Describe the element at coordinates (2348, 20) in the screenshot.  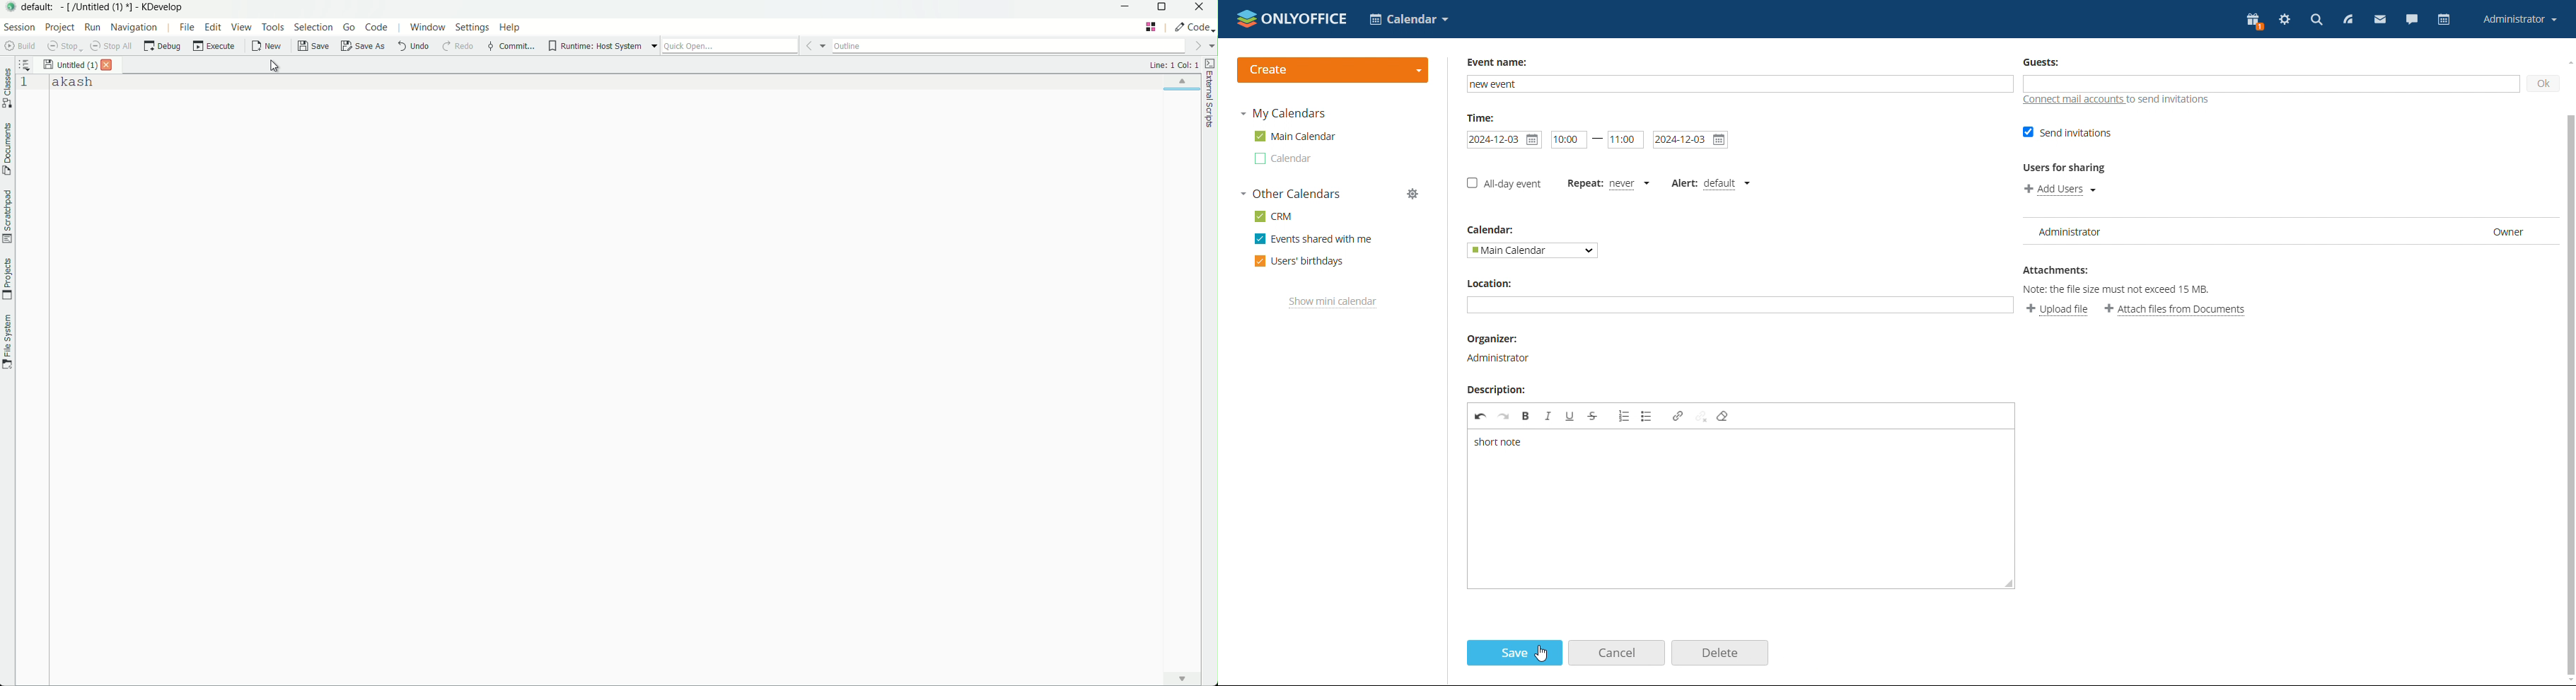
I see `feed` at that location.